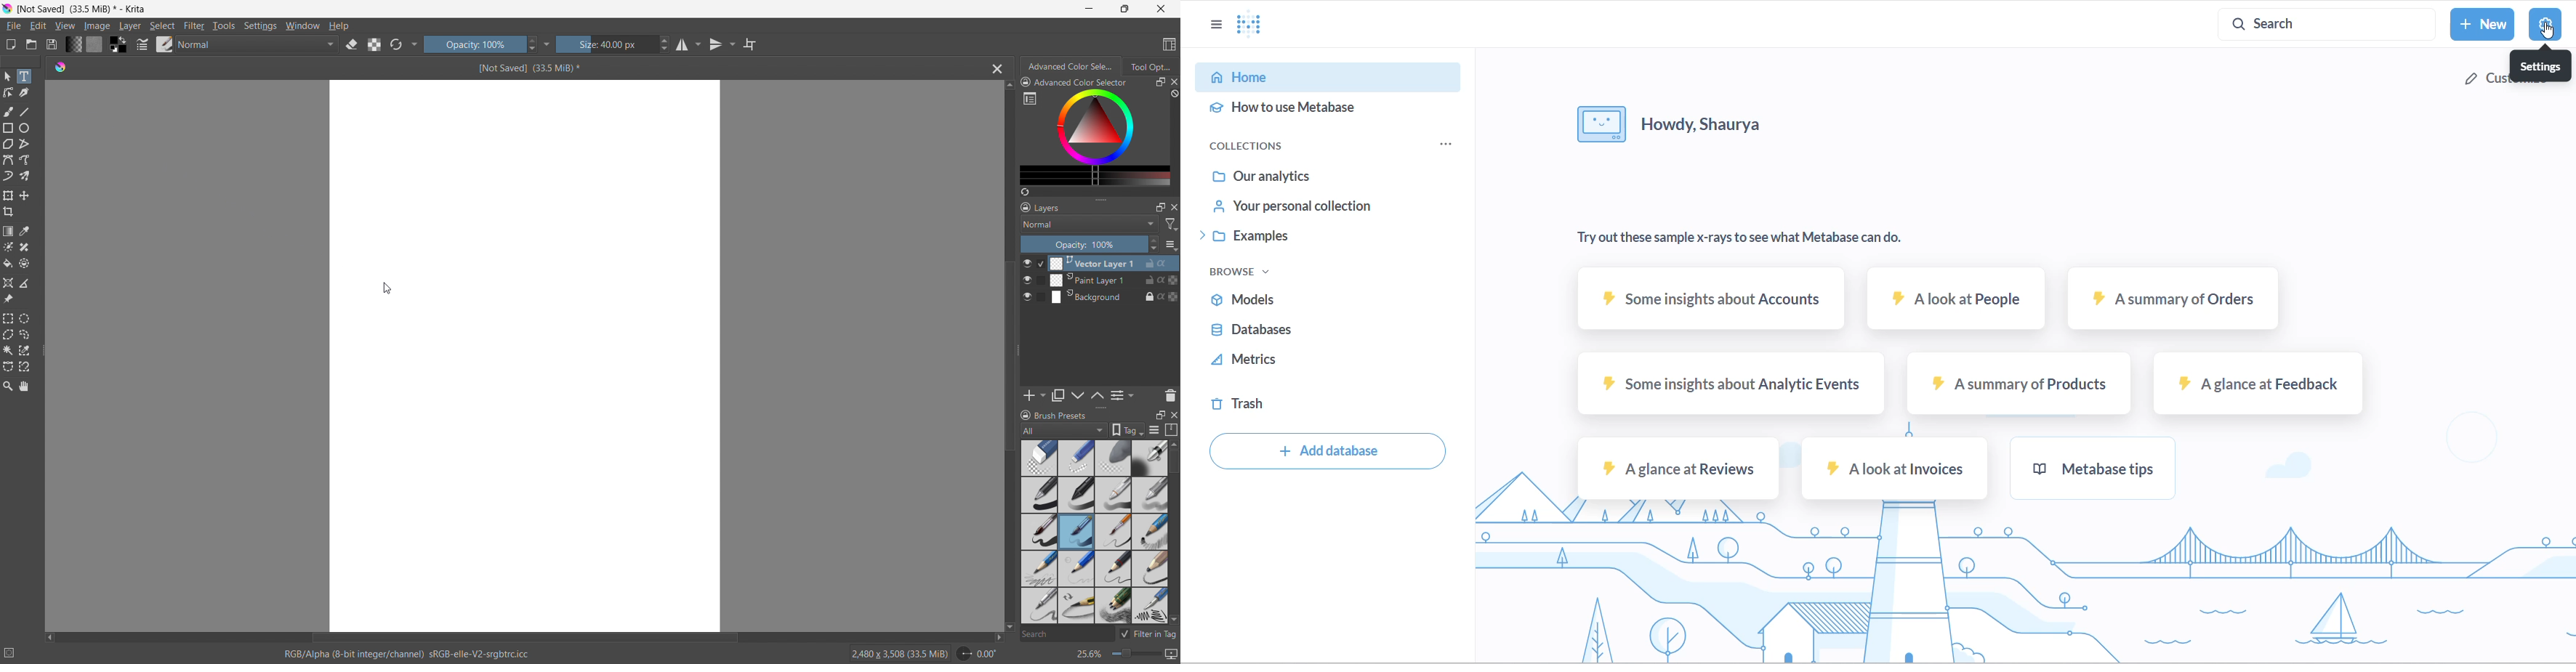 The image size is (2576, 672). Describe the element at coordinates (24, 318) in the screenshot. I see `elliptical selection tool` at that location.